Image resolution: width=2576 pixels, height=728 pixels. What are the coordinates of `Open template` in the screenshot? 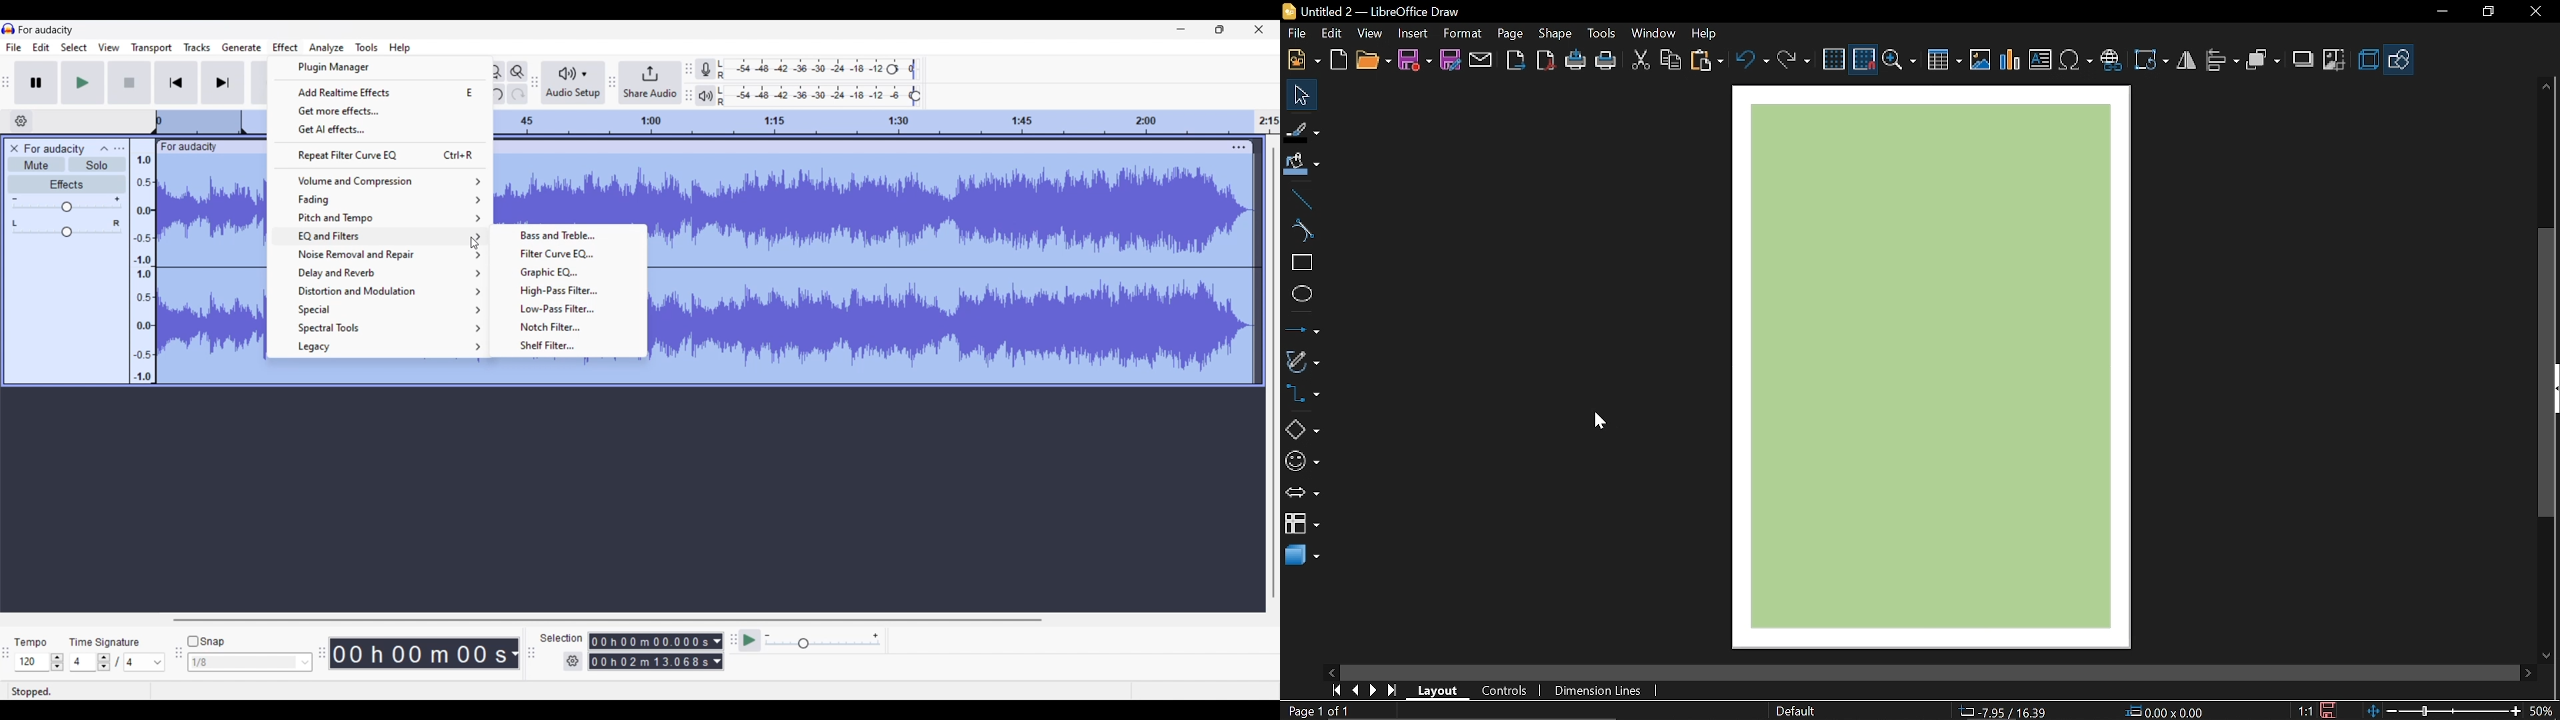 It's located at (1340, 60).